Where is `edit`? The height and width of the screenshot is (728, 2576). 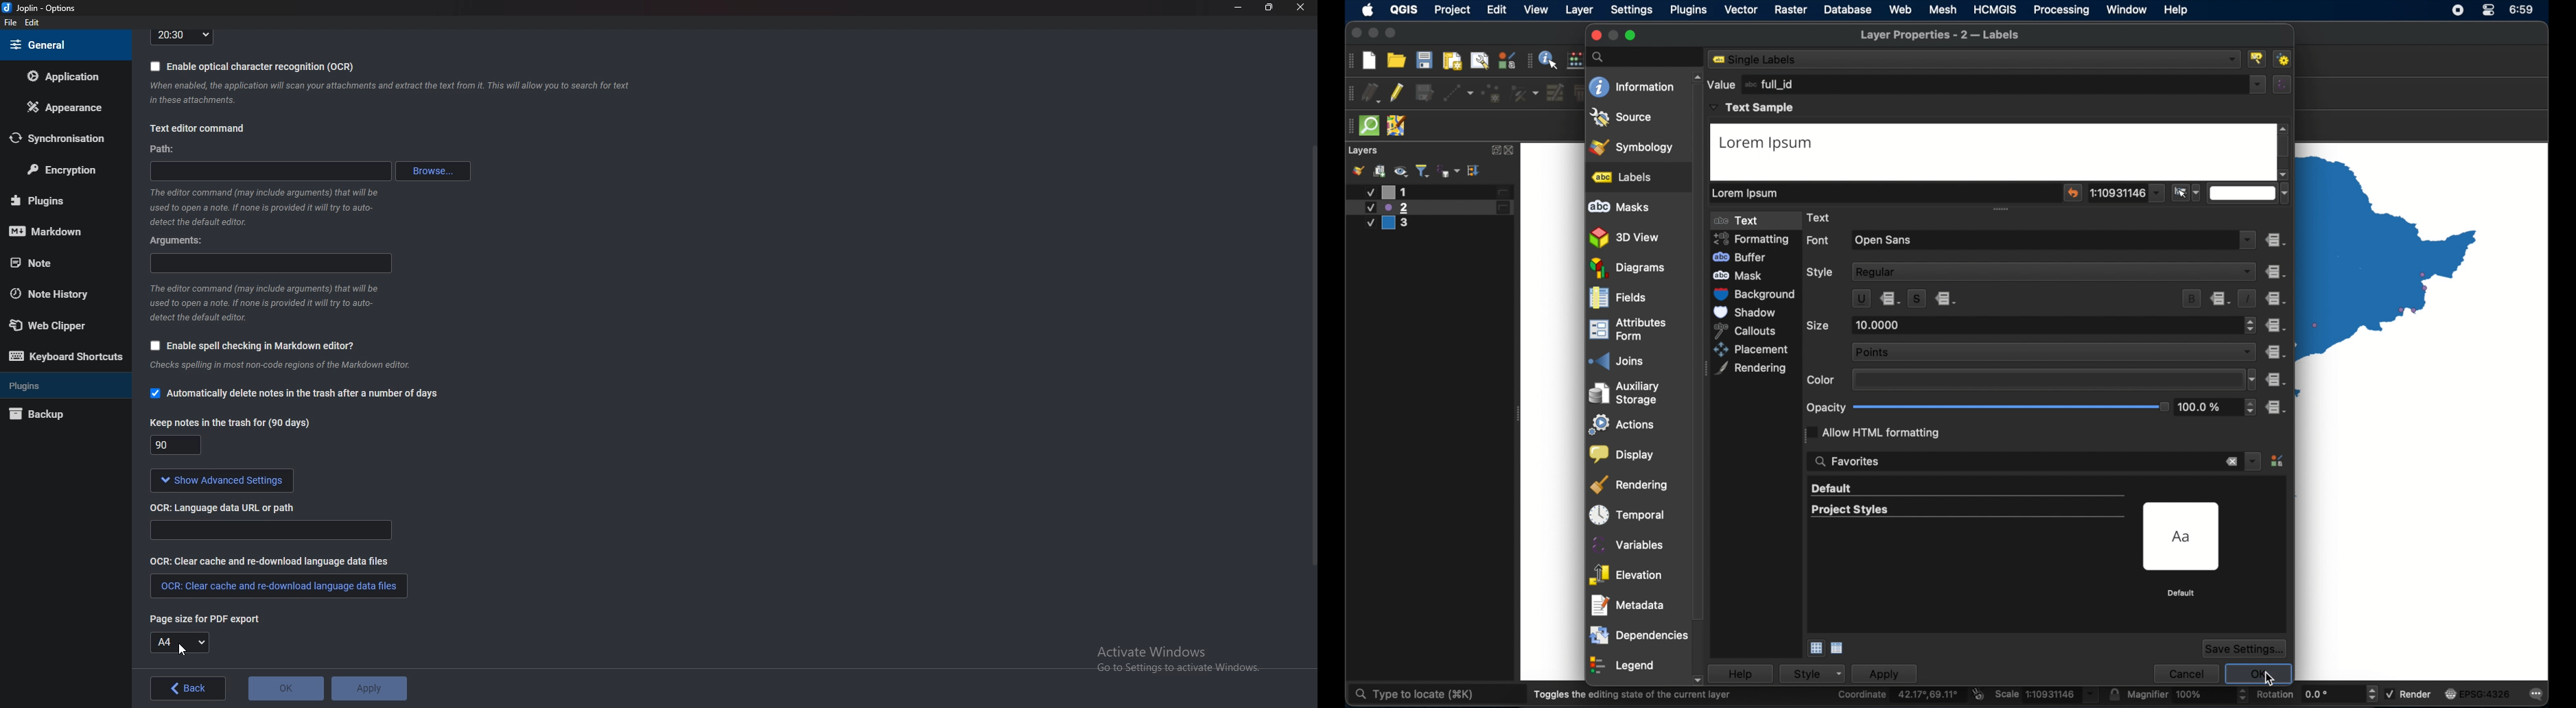
edit is located at coordinates (1498, 9).